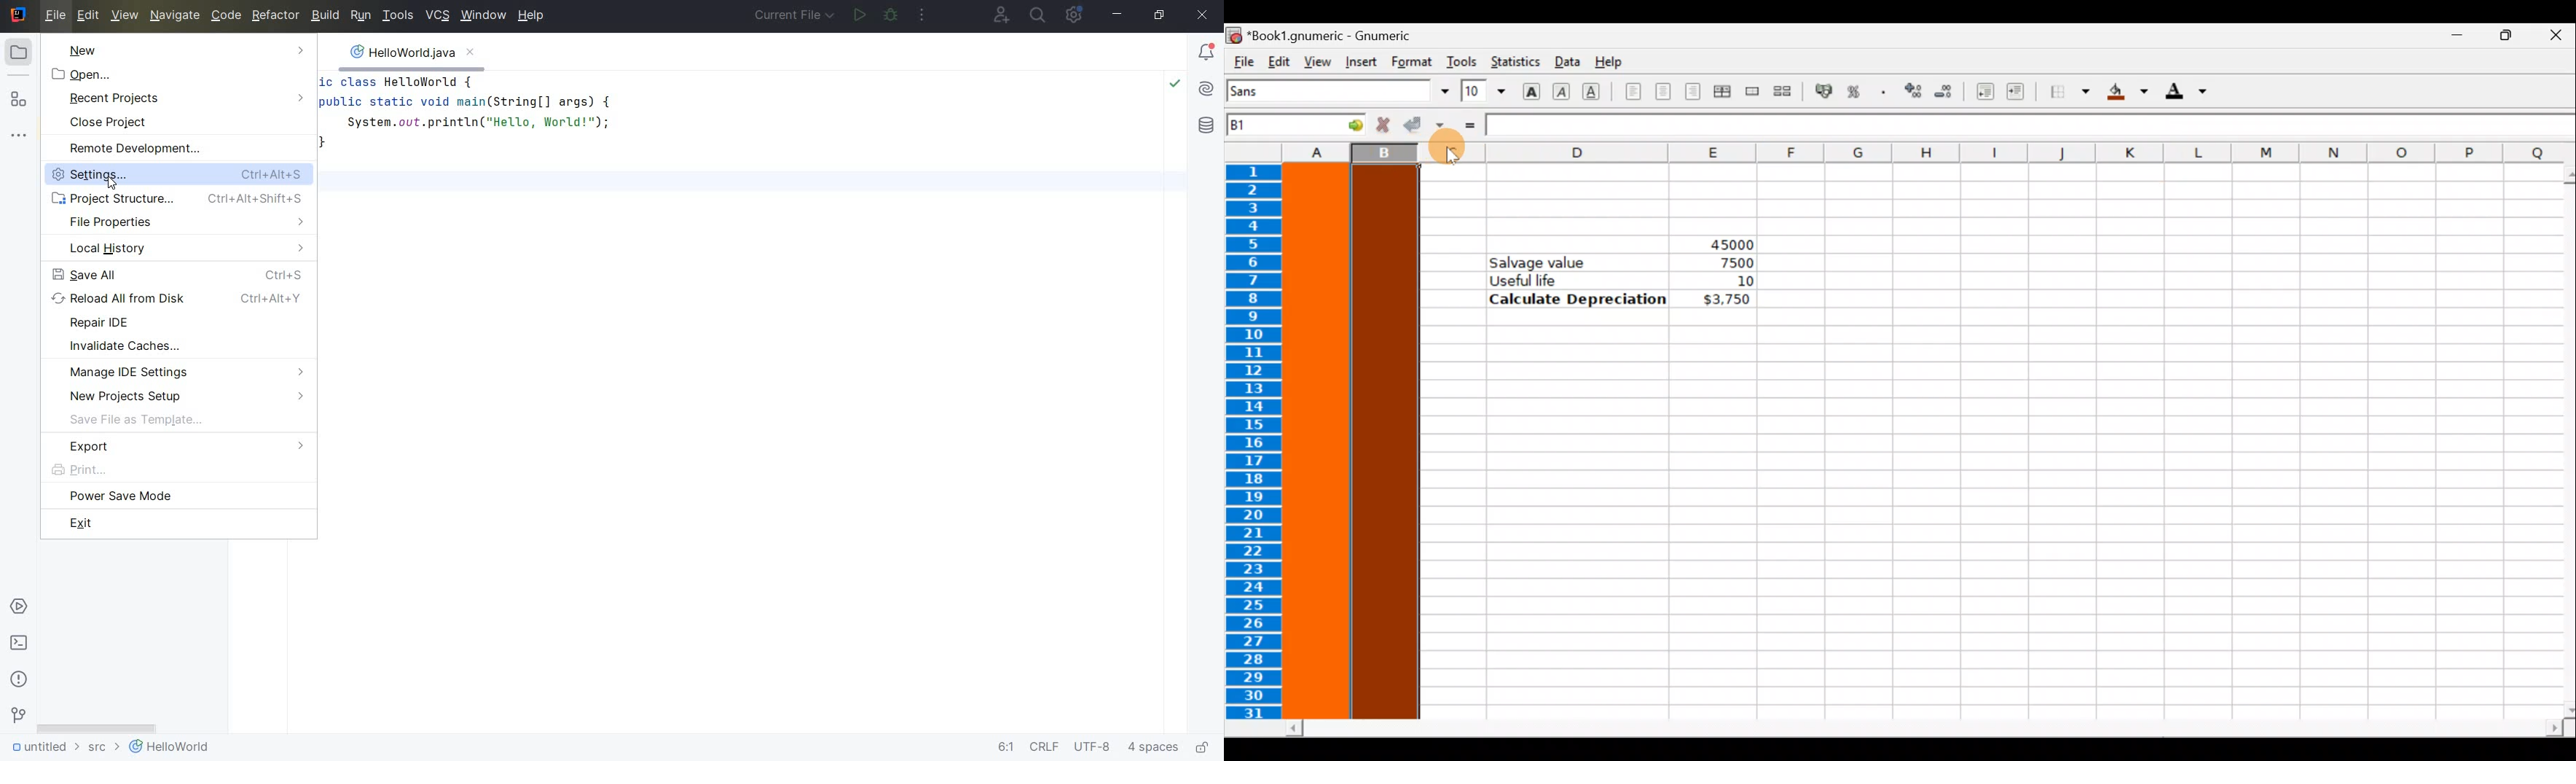  Describe the element at coordinates (21, 136) in the screenshot. I see `more tool windows` at that location.